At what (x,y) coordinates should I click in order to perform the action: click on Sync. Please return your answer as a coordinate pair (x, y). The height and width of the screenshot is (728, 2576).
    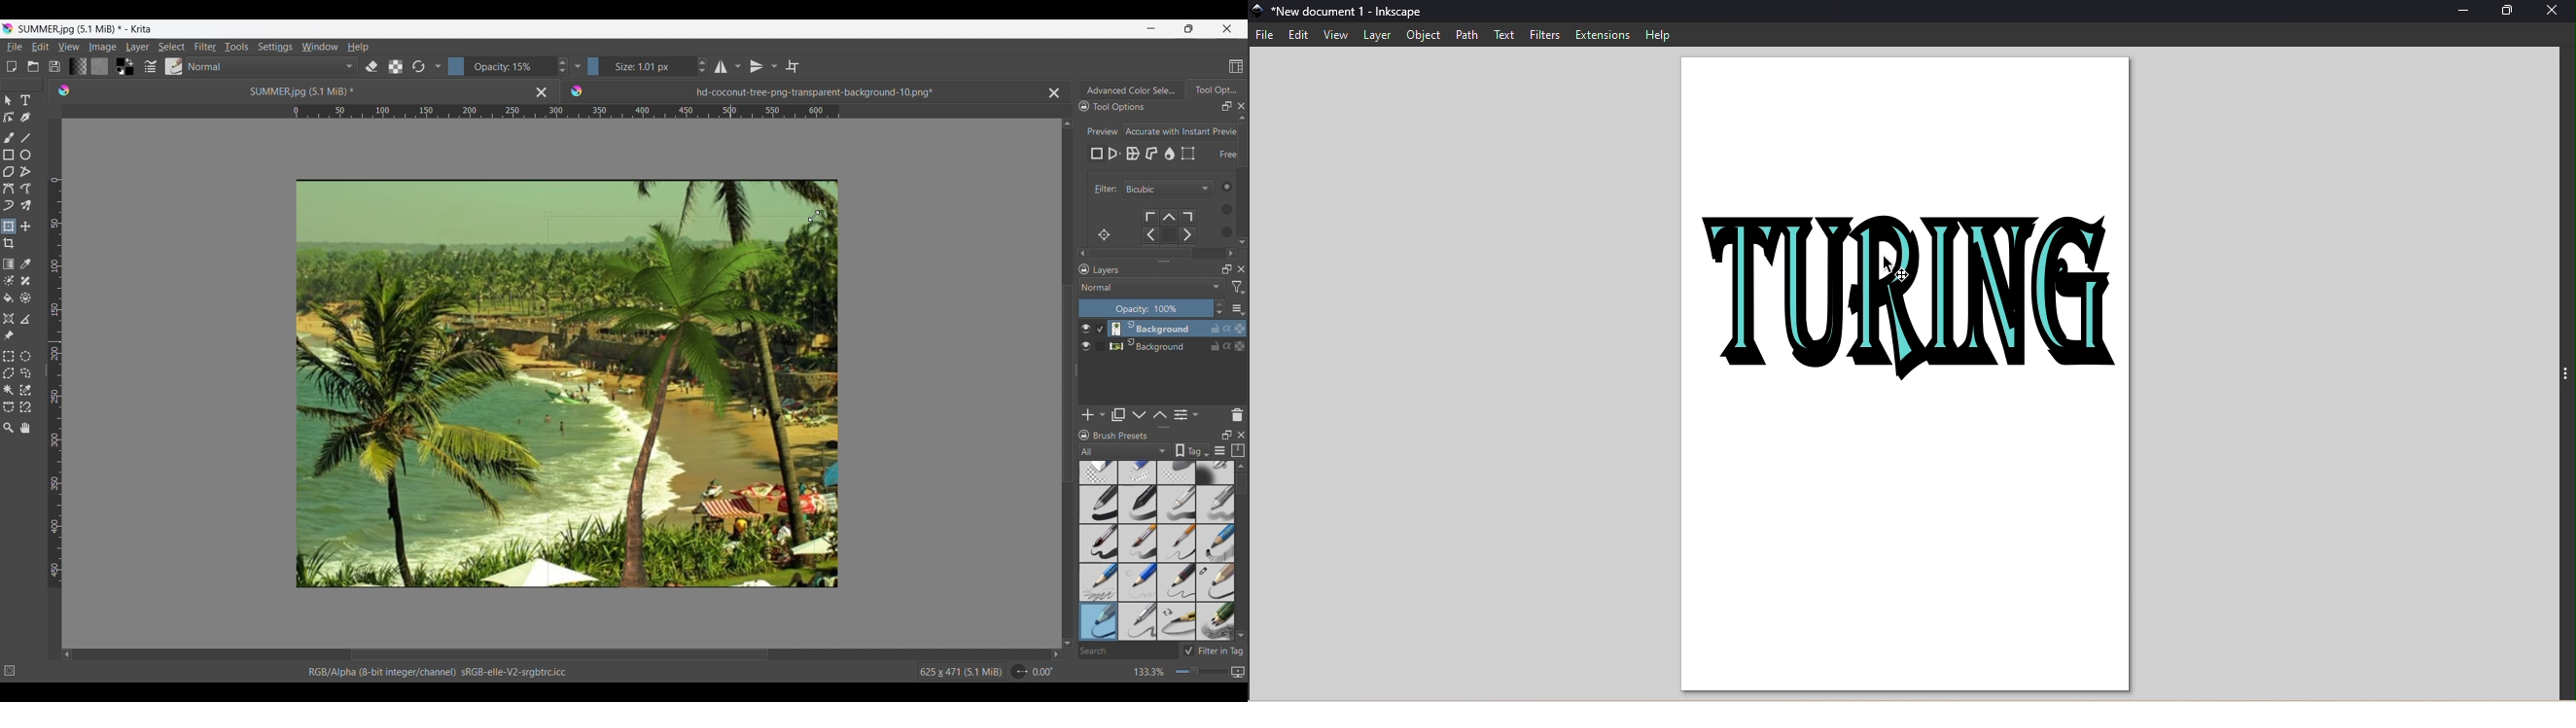
    Looking at the image, I should click on (1229, 328).